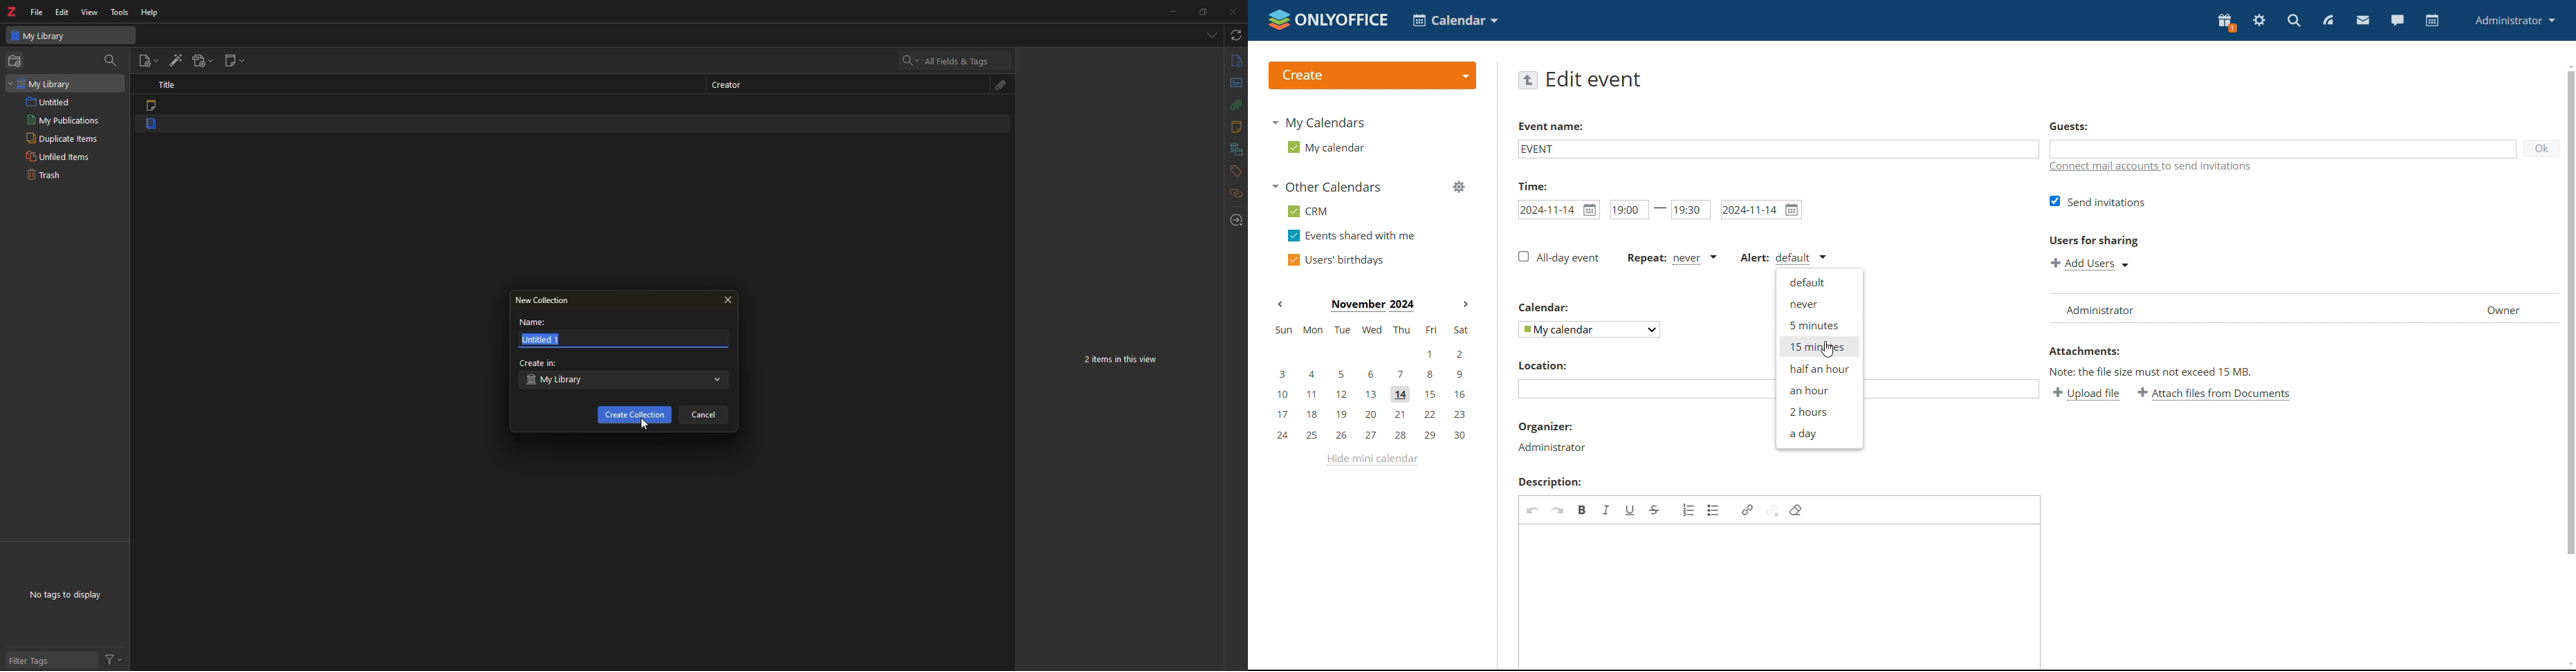  I want to click on new collection, so click(17, 60).